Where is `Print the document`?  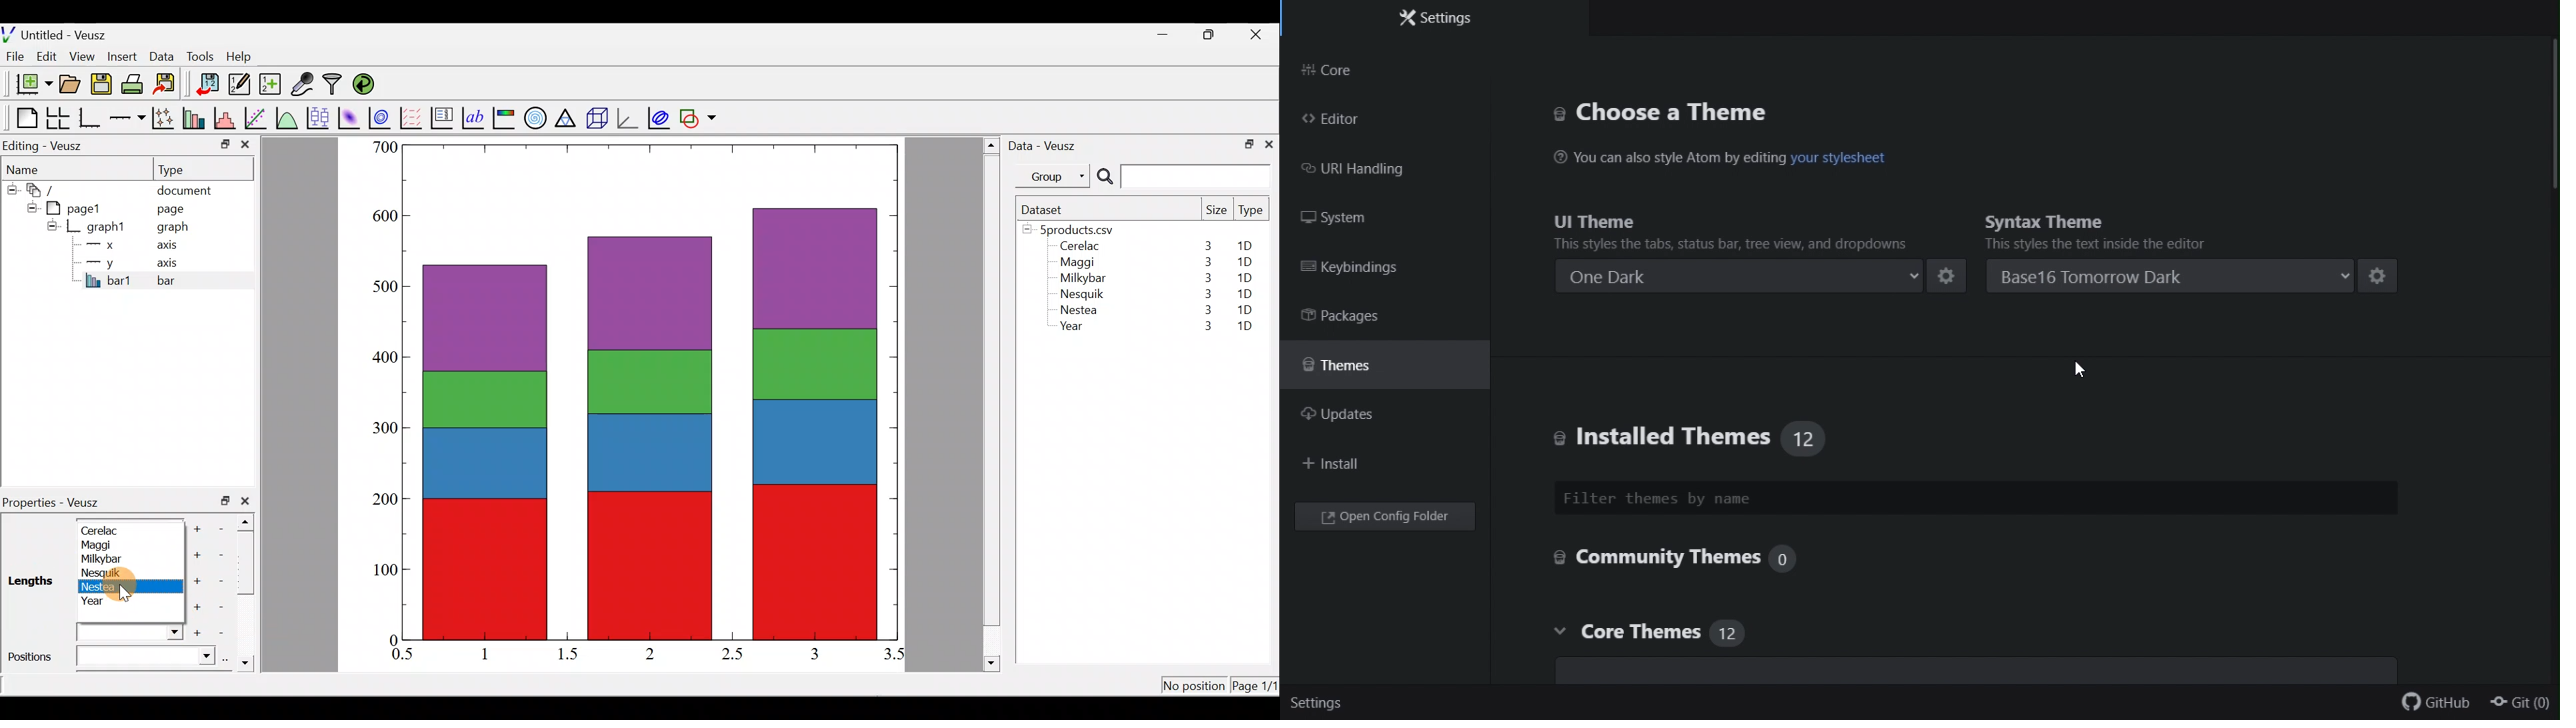
Print the document is located at coordinates (136, 83).